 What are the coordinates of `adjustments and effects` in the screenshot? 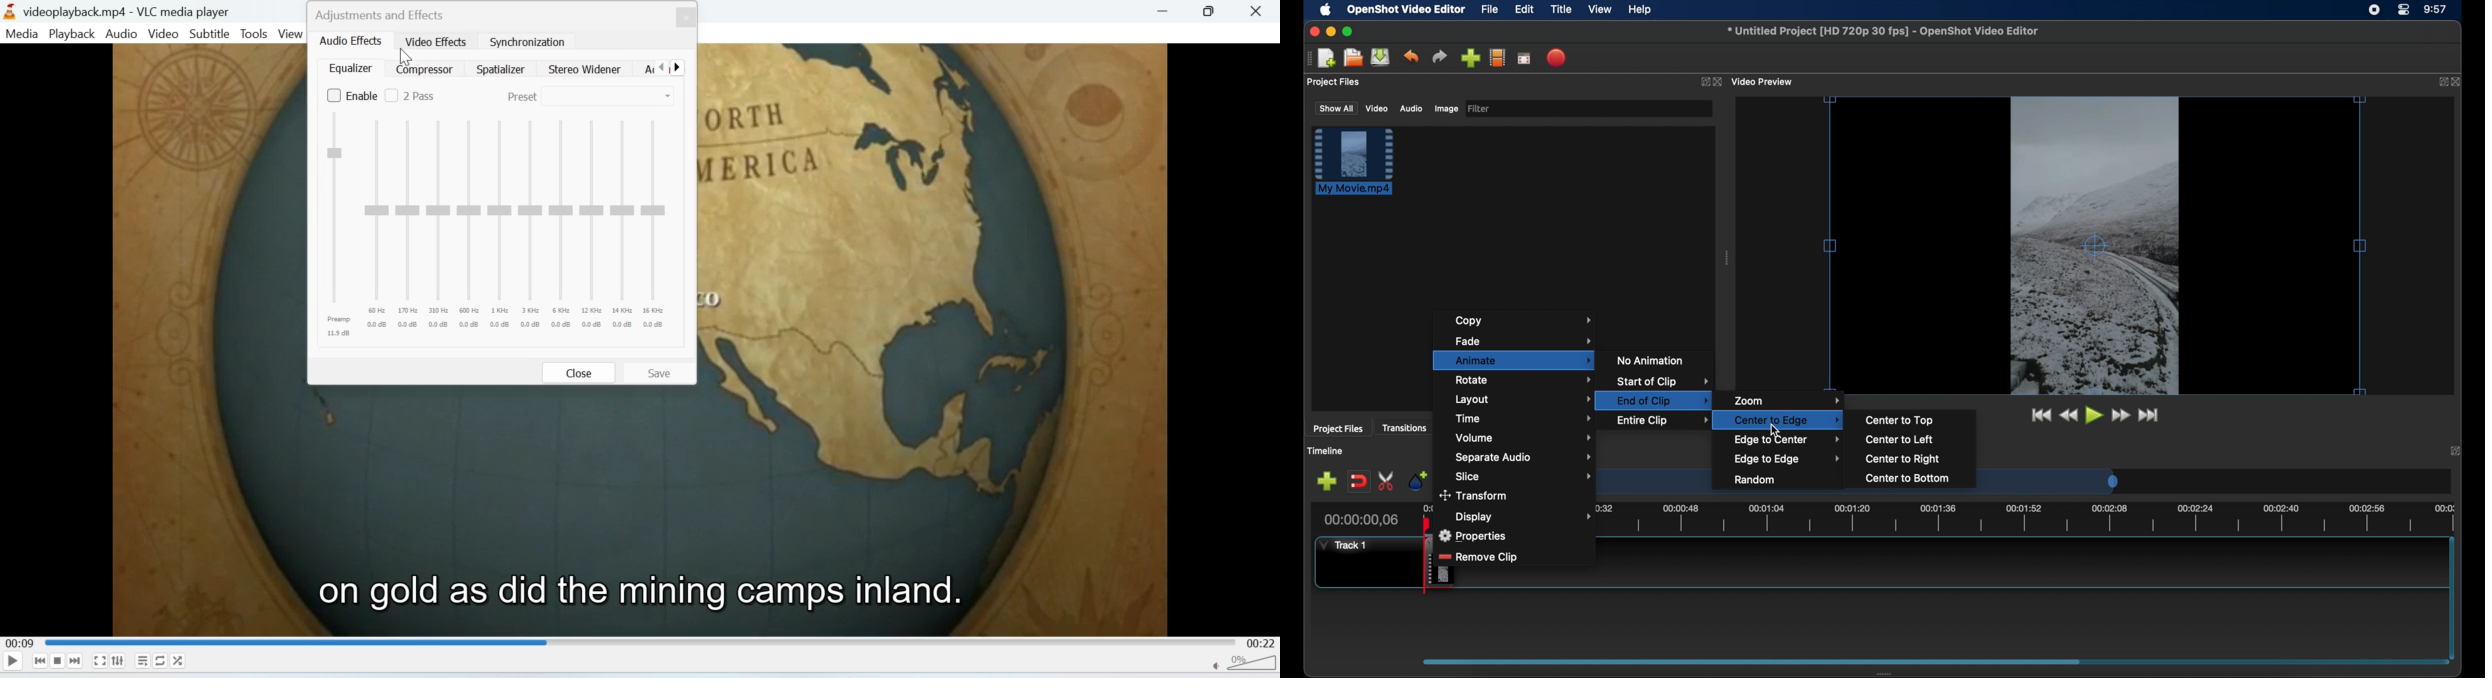 It's located at (379, 13).